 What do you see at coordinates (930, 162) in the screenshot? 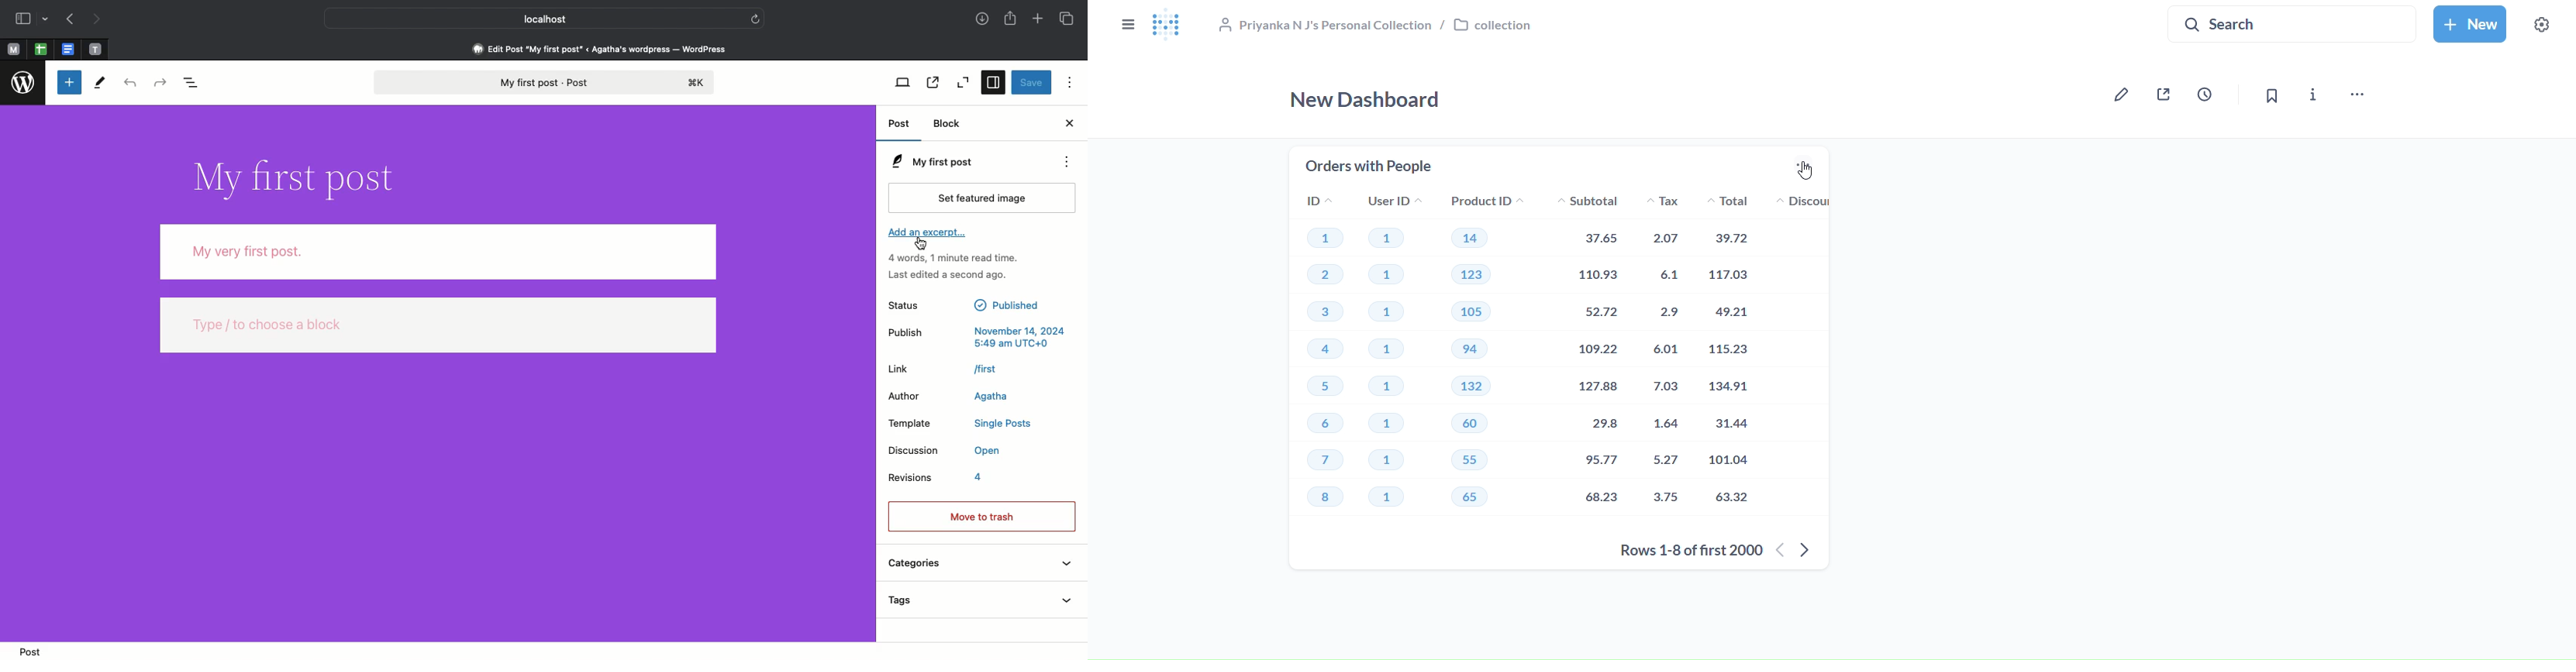
I see `My first post` at bounding box center [930, 162].